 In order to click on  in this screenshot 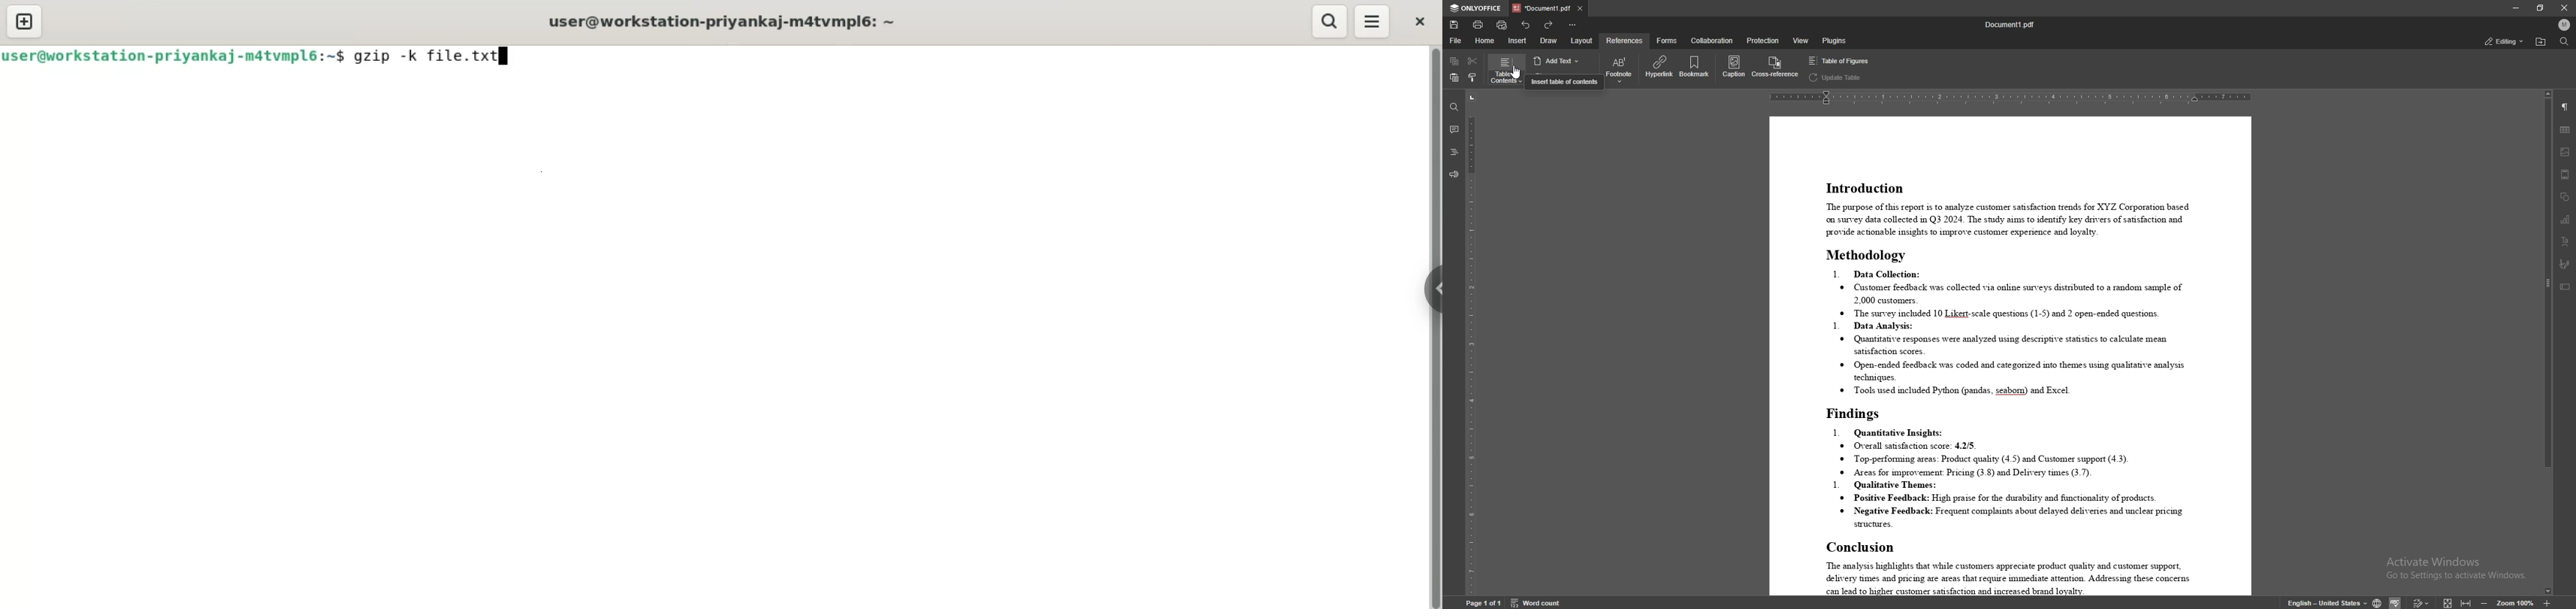, I will do `click(2420, 603)`.